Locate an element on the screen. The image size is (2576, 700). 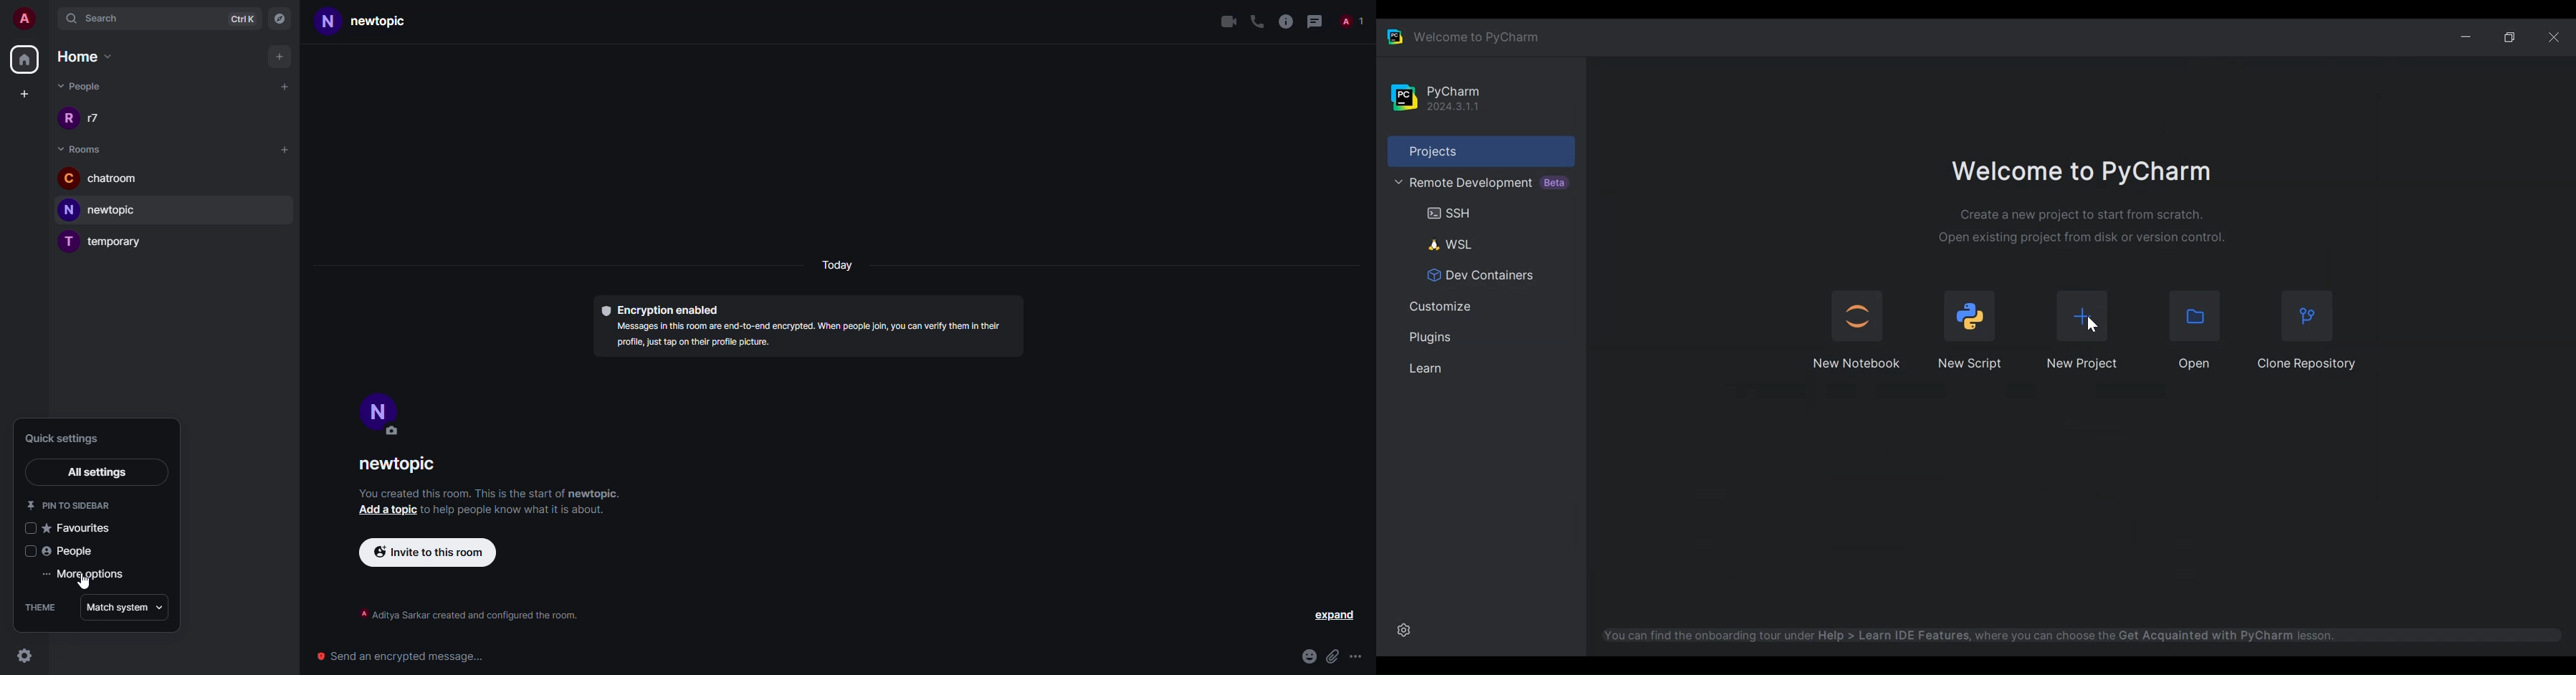
rooms is located at coordinates (91, 150).